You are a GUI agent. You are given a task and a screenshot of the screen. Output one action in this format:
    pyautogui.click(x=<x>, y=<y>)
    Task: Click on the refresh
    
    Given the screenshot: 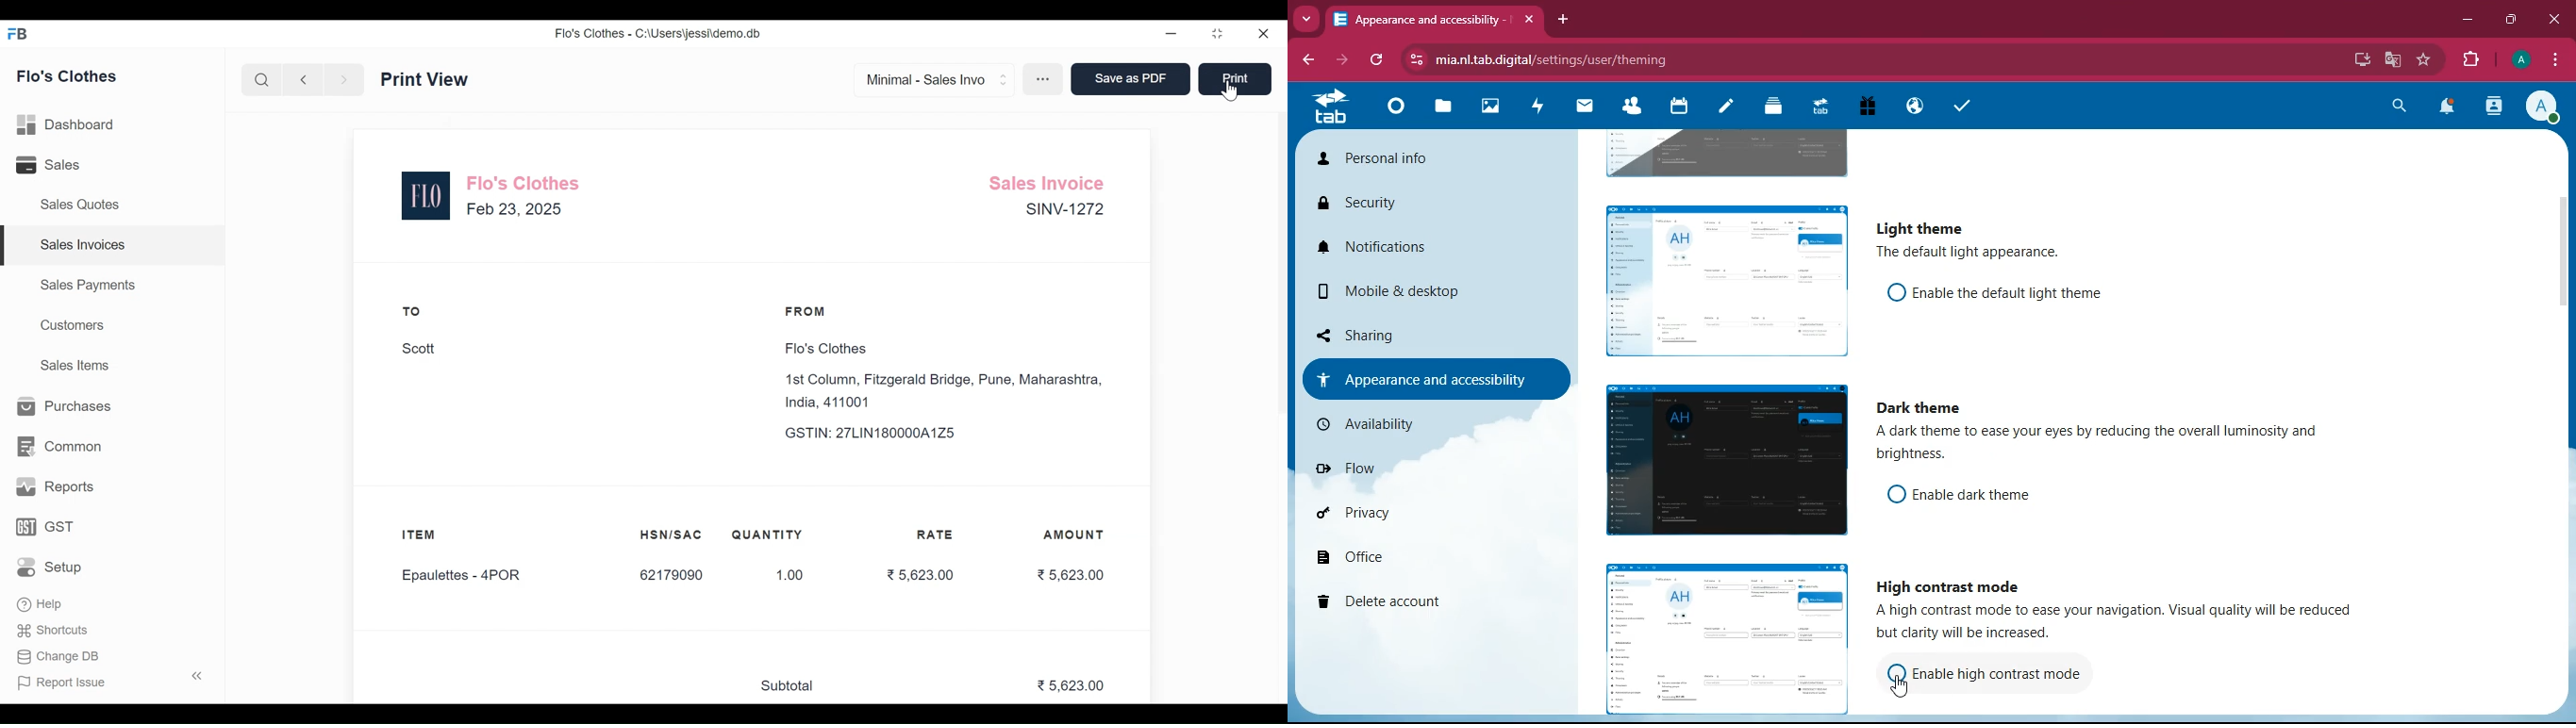 What is the action you would take?
    pyautogui.click(x=1373, y=61)
    